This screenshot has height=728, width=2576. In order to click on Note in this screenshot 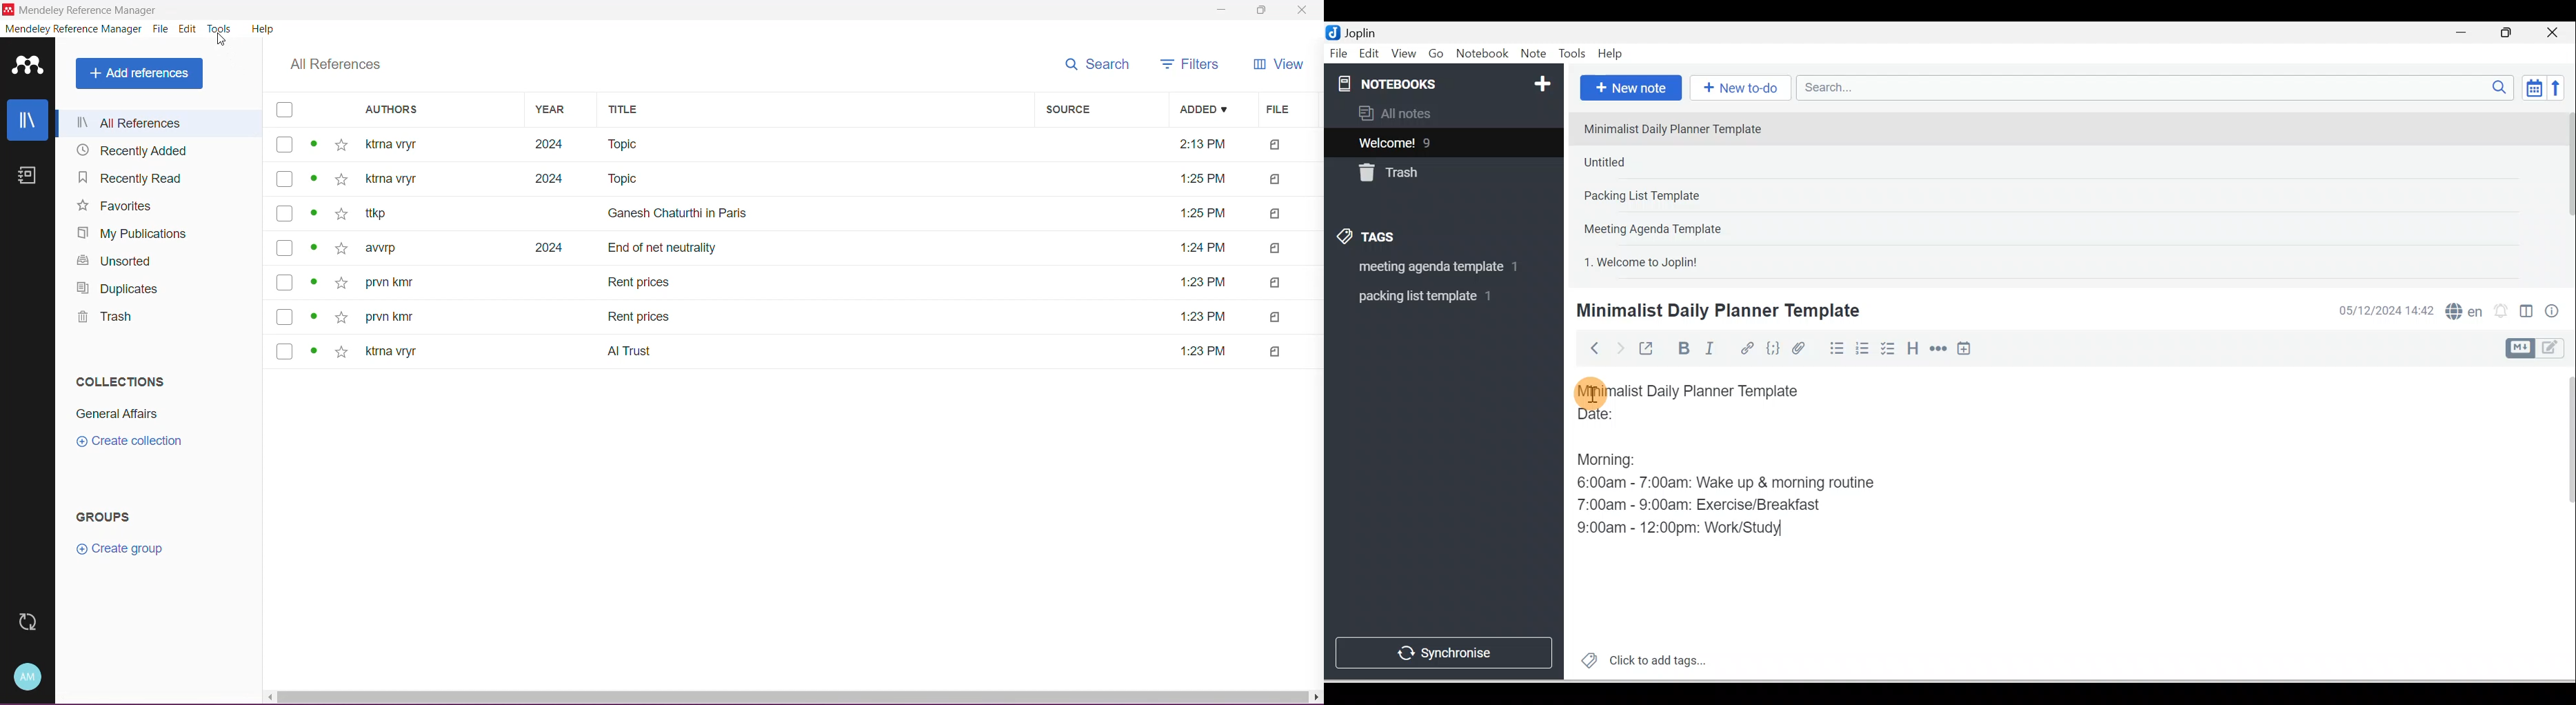, I will do `click(1532, 54)`.